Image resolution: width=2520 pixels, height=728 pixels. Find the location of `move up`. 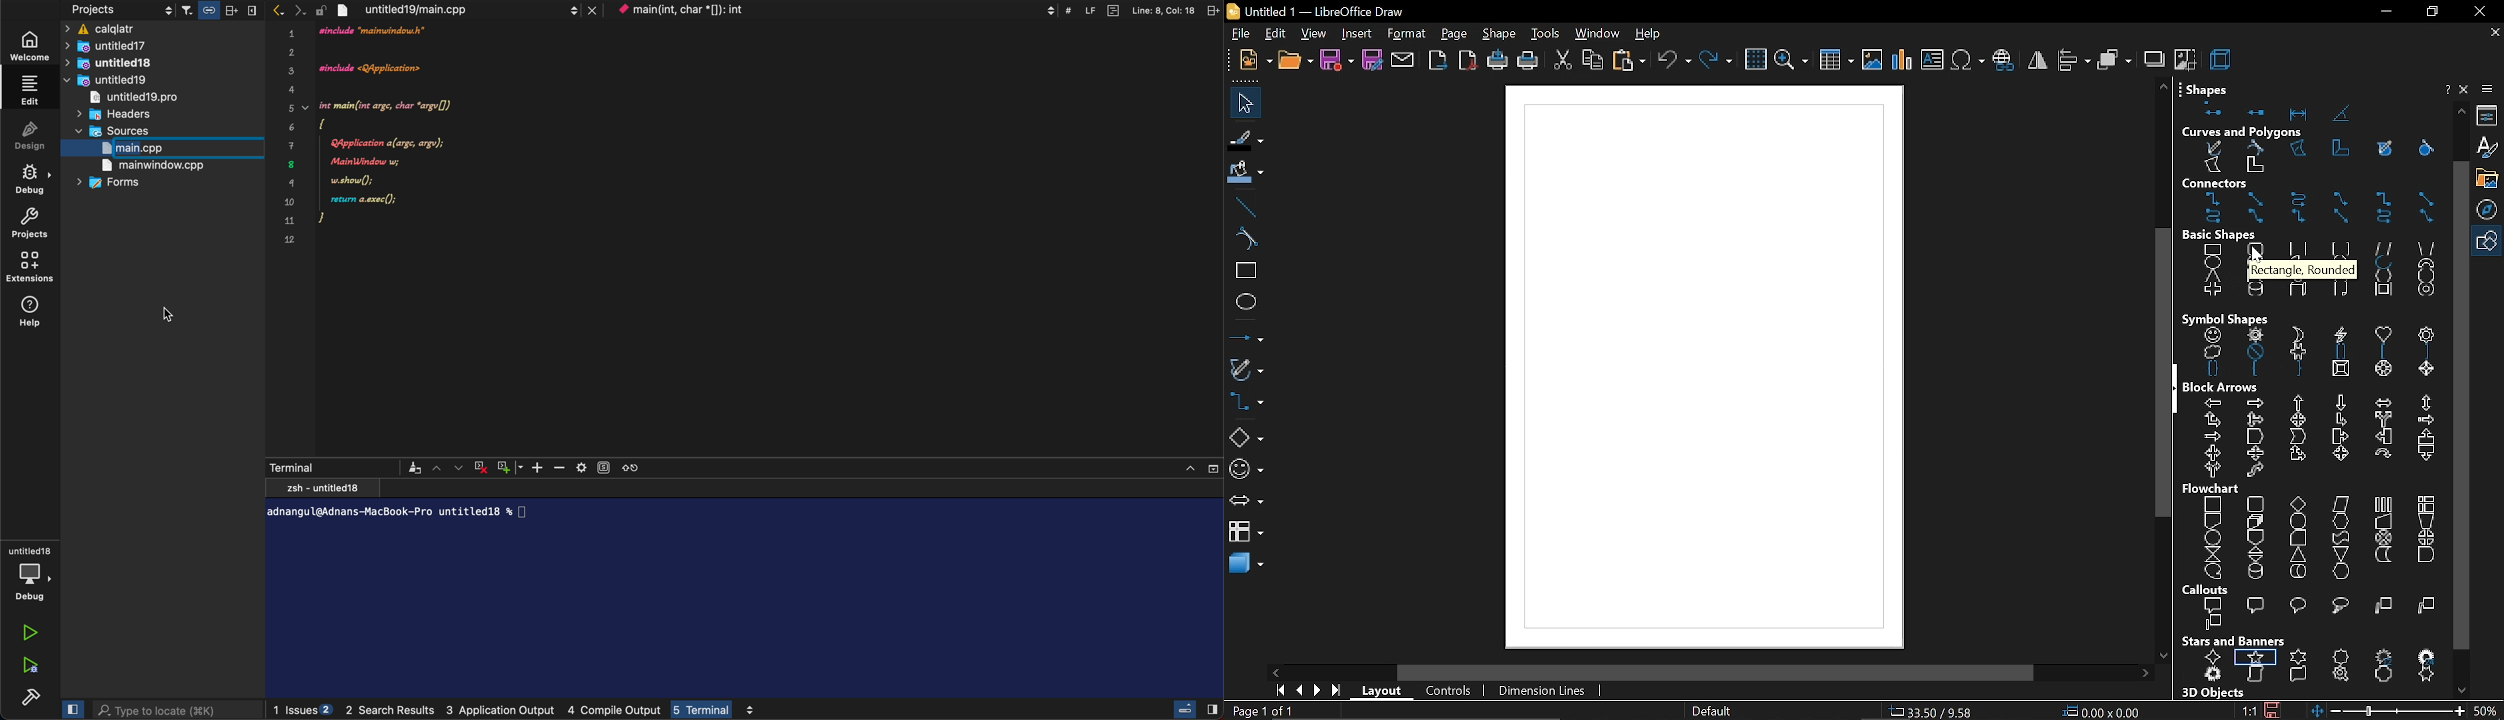

move up is located at coordinates (2462, 110).